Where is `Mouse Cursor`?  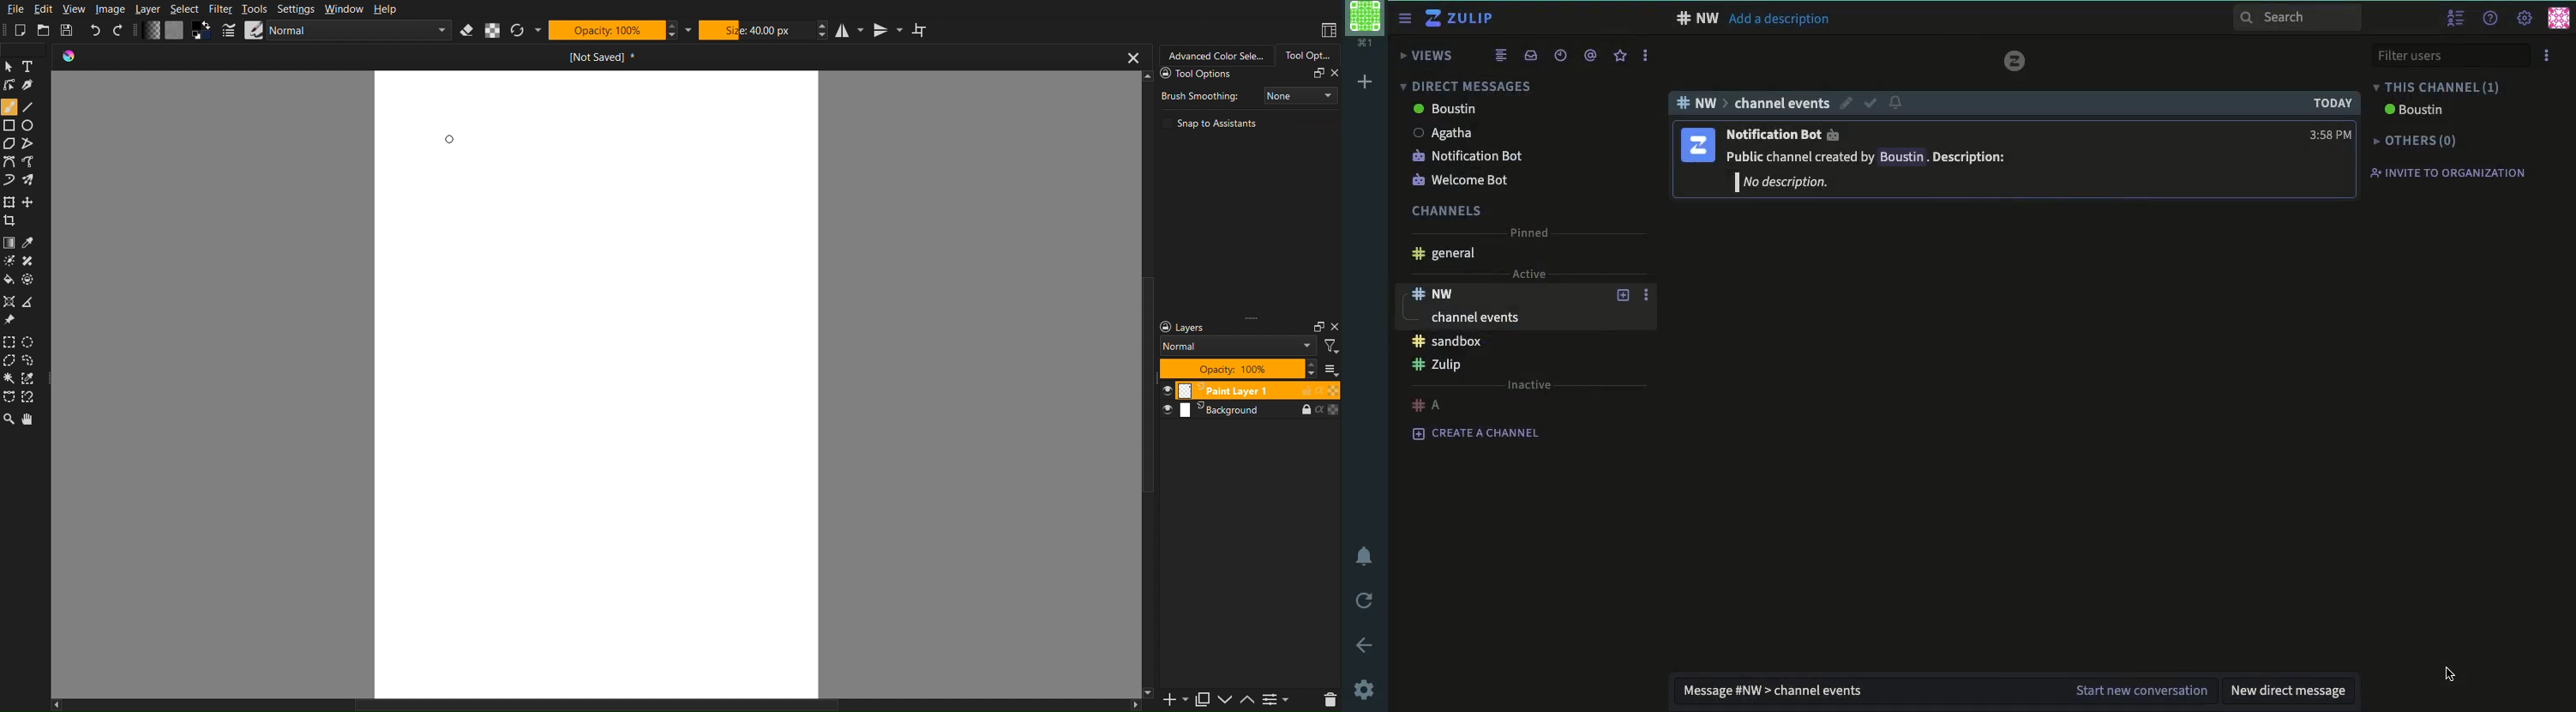 Mouse Cursor is located at coordinates (450, 140).